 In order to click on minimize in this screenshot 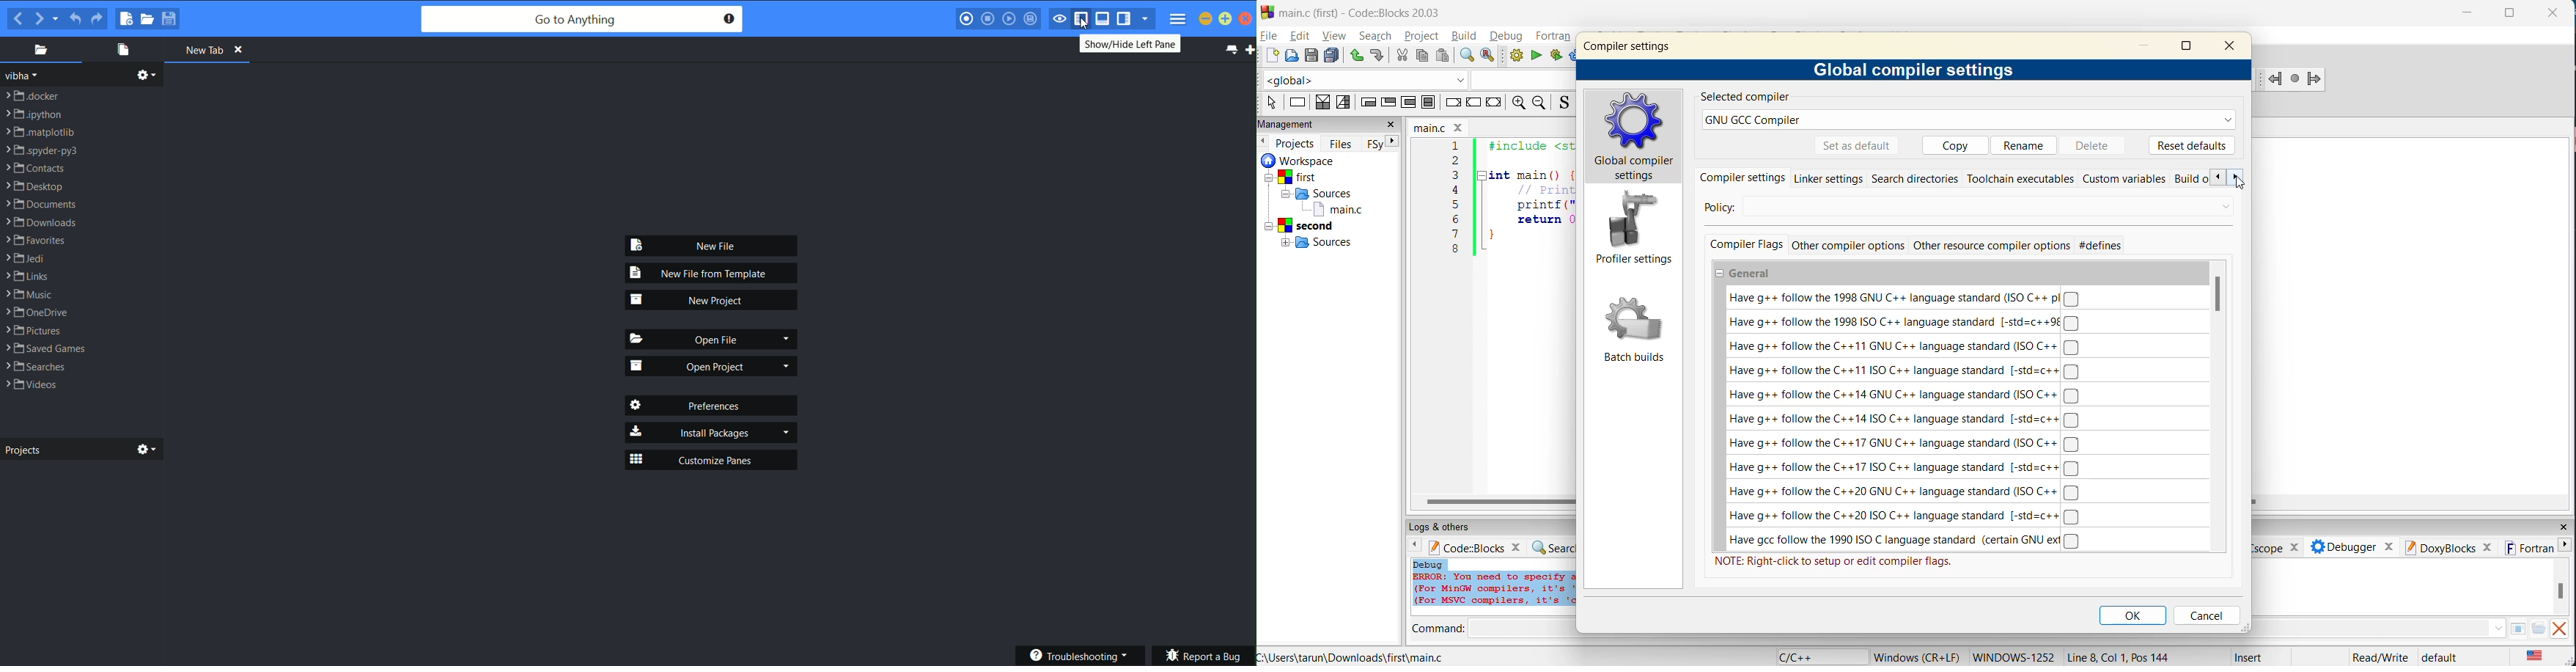, I will do `click(2145, 45)`.